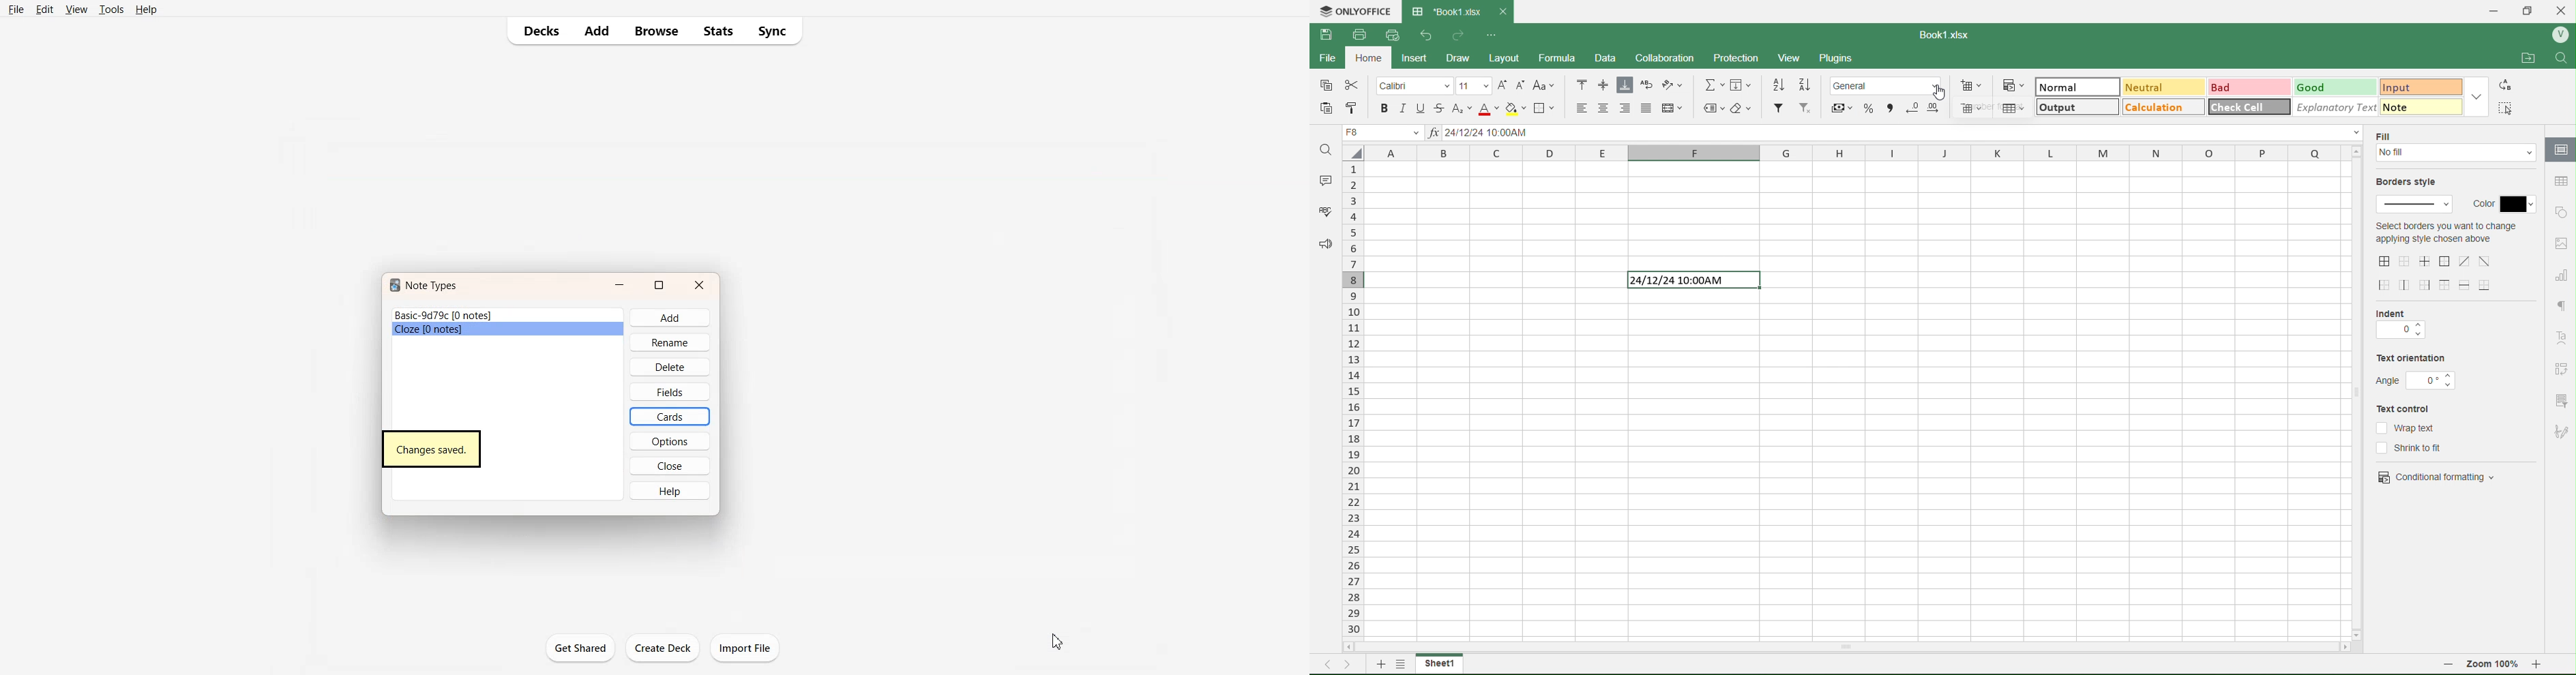  I want to click on get shared, so click(582, 649).